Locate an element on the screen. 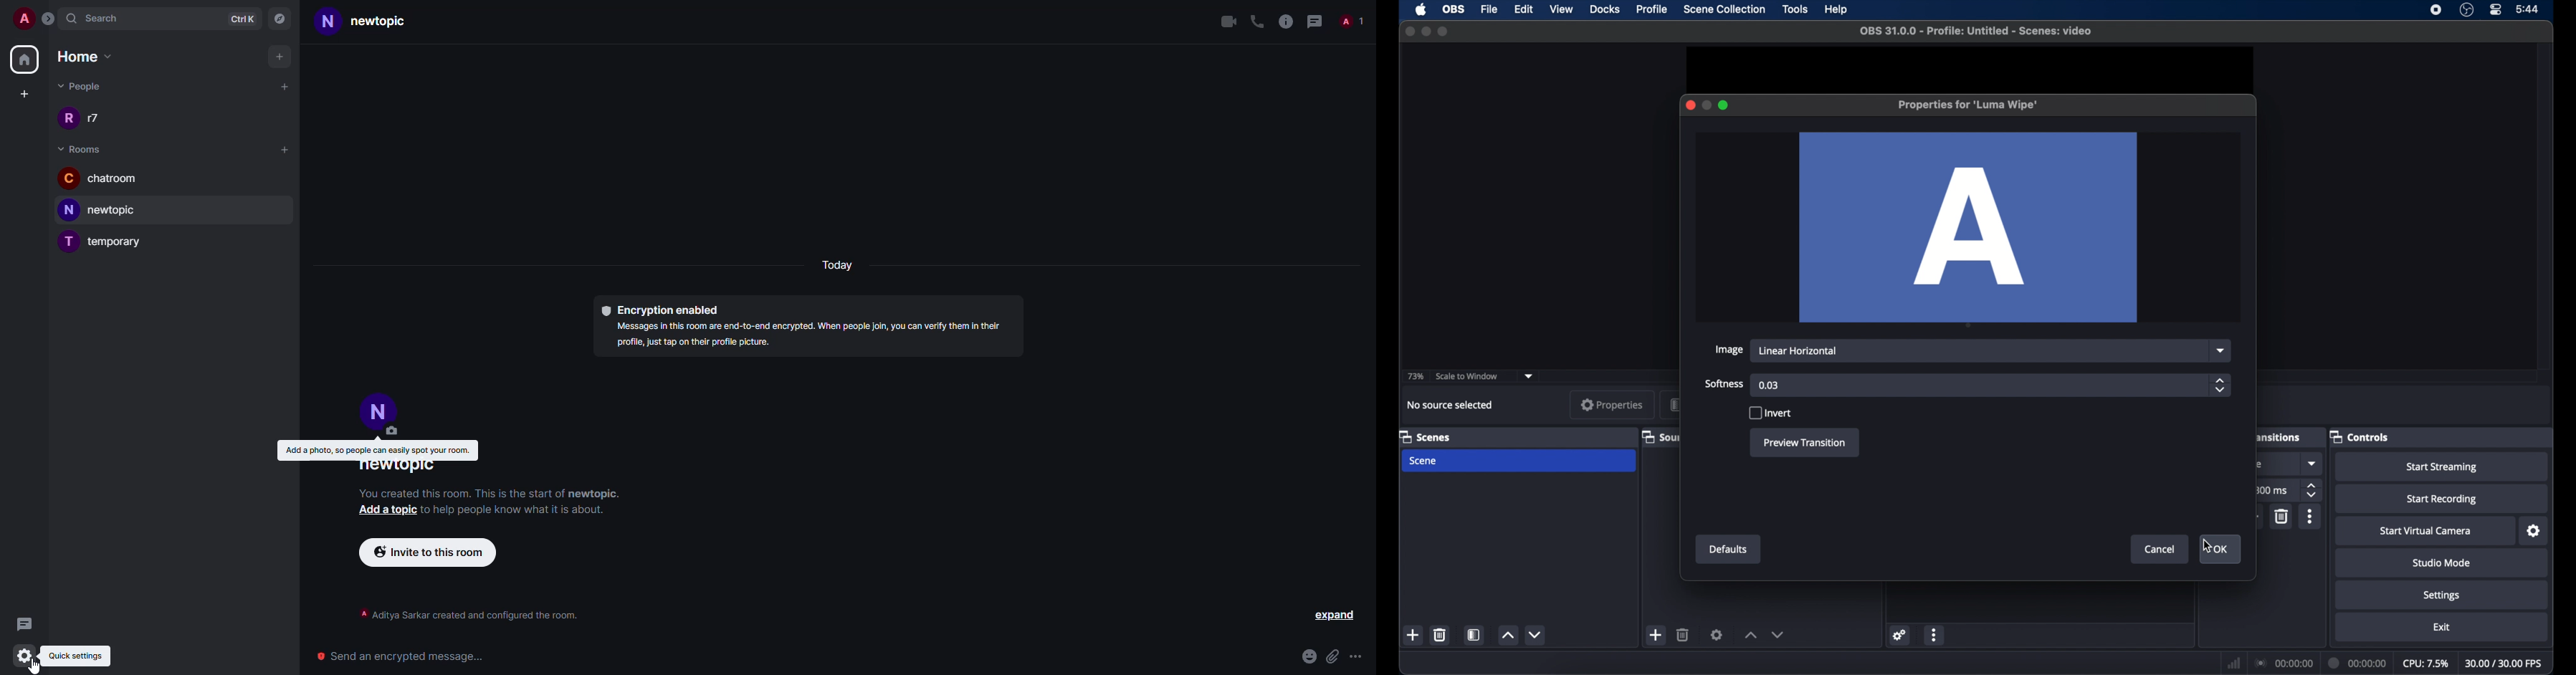  room is located at coordinates (110, 242).